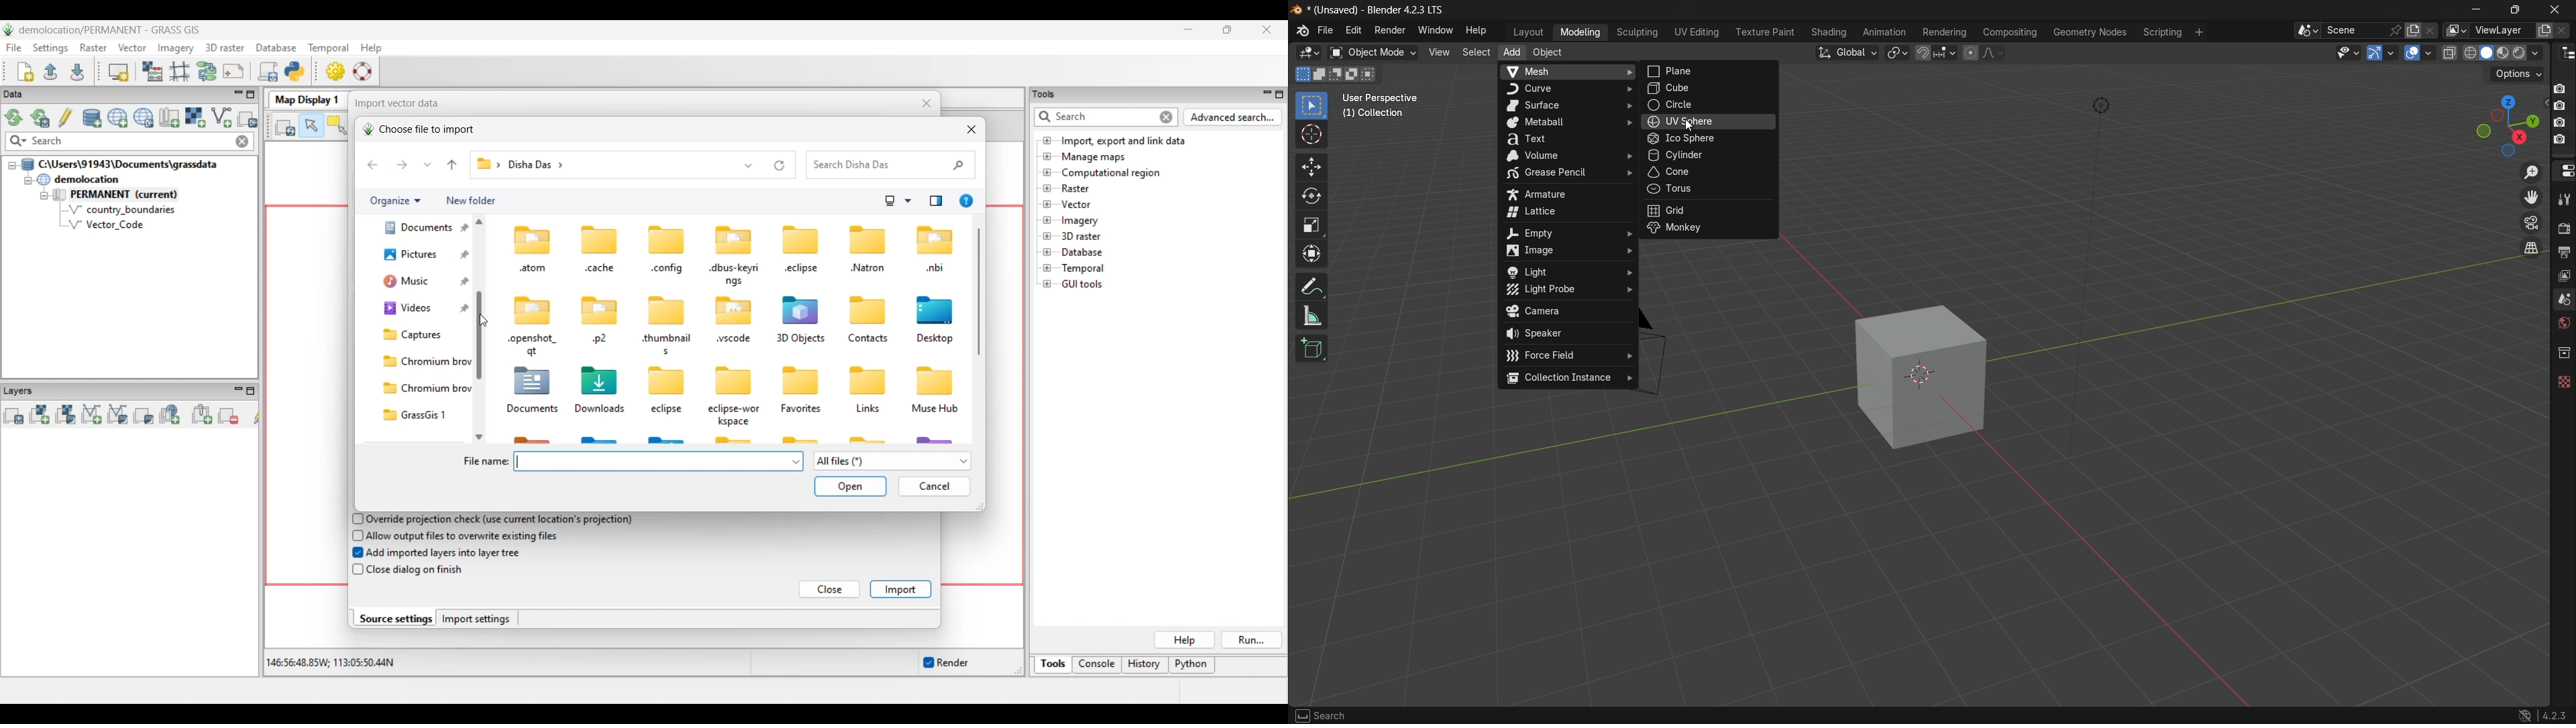  What do you see at coordinates (2530, 198) in the screenshot?
I see `move the view` at bounding box center [2530, 198].